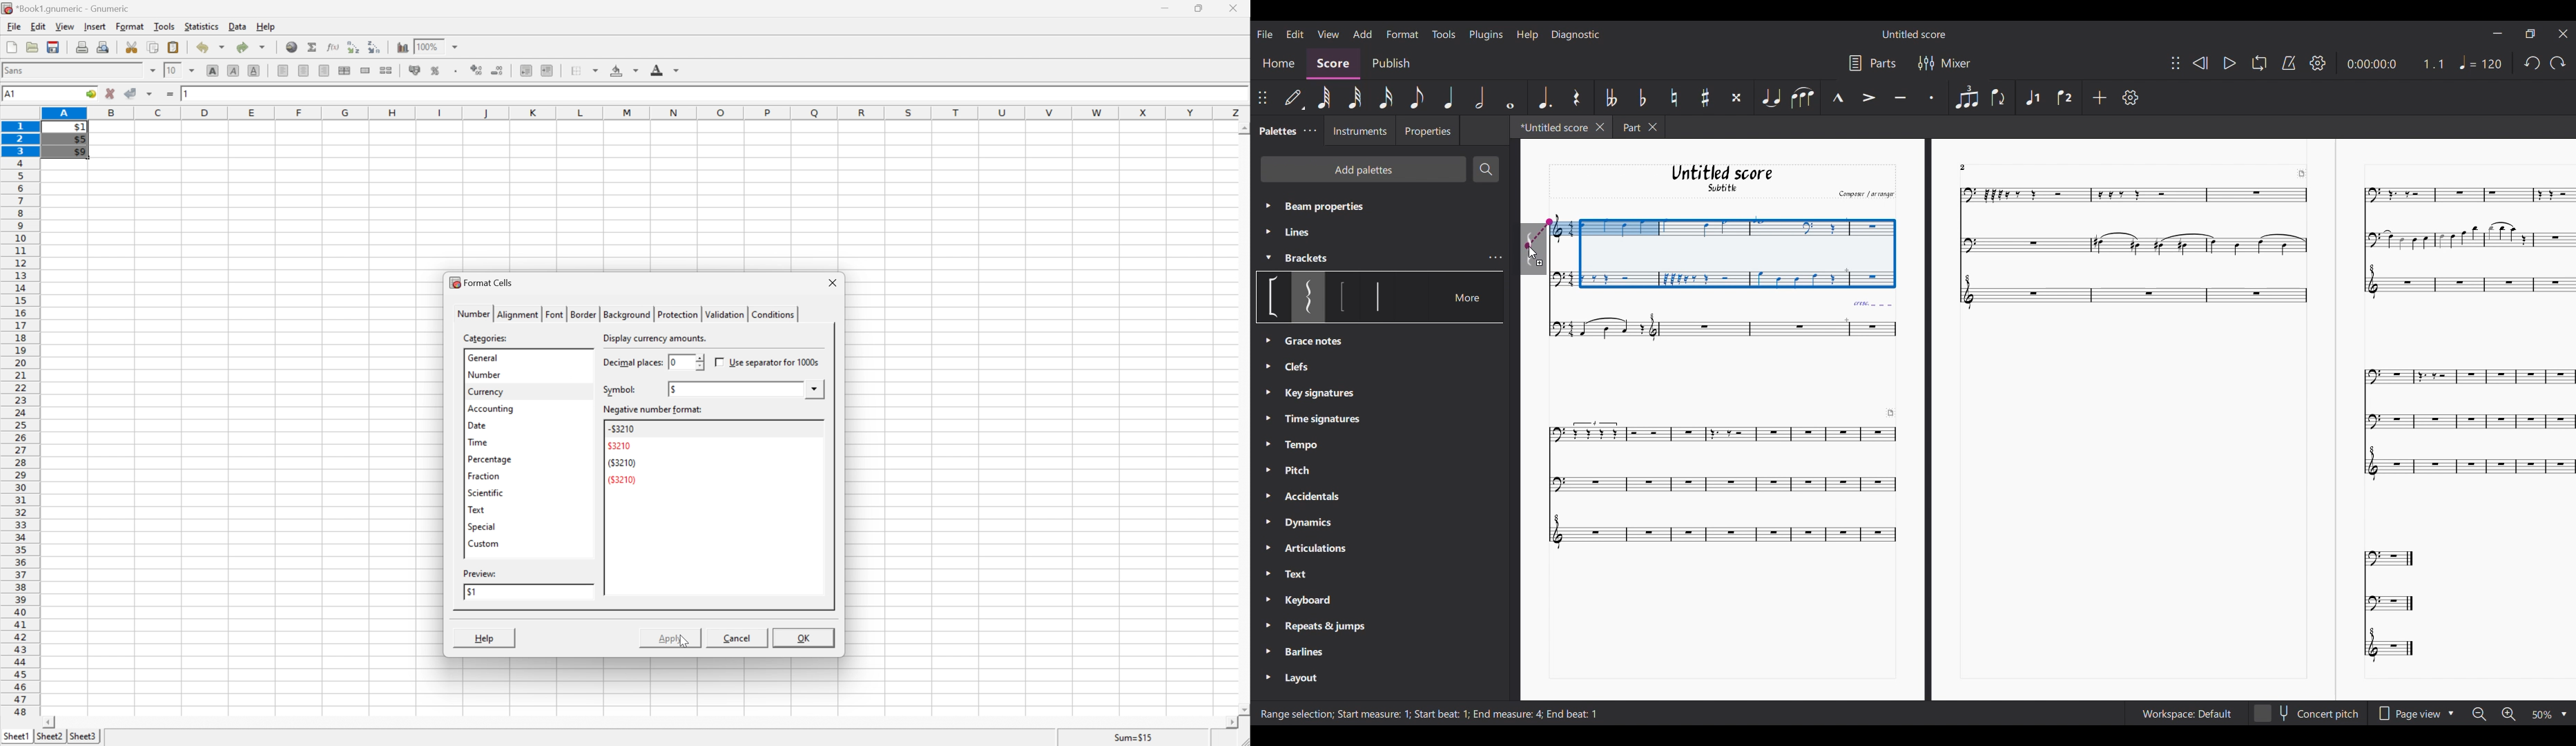  Describe the element at coordinates (1359, 131) in the screenshot. I see `Instruments` at that location.